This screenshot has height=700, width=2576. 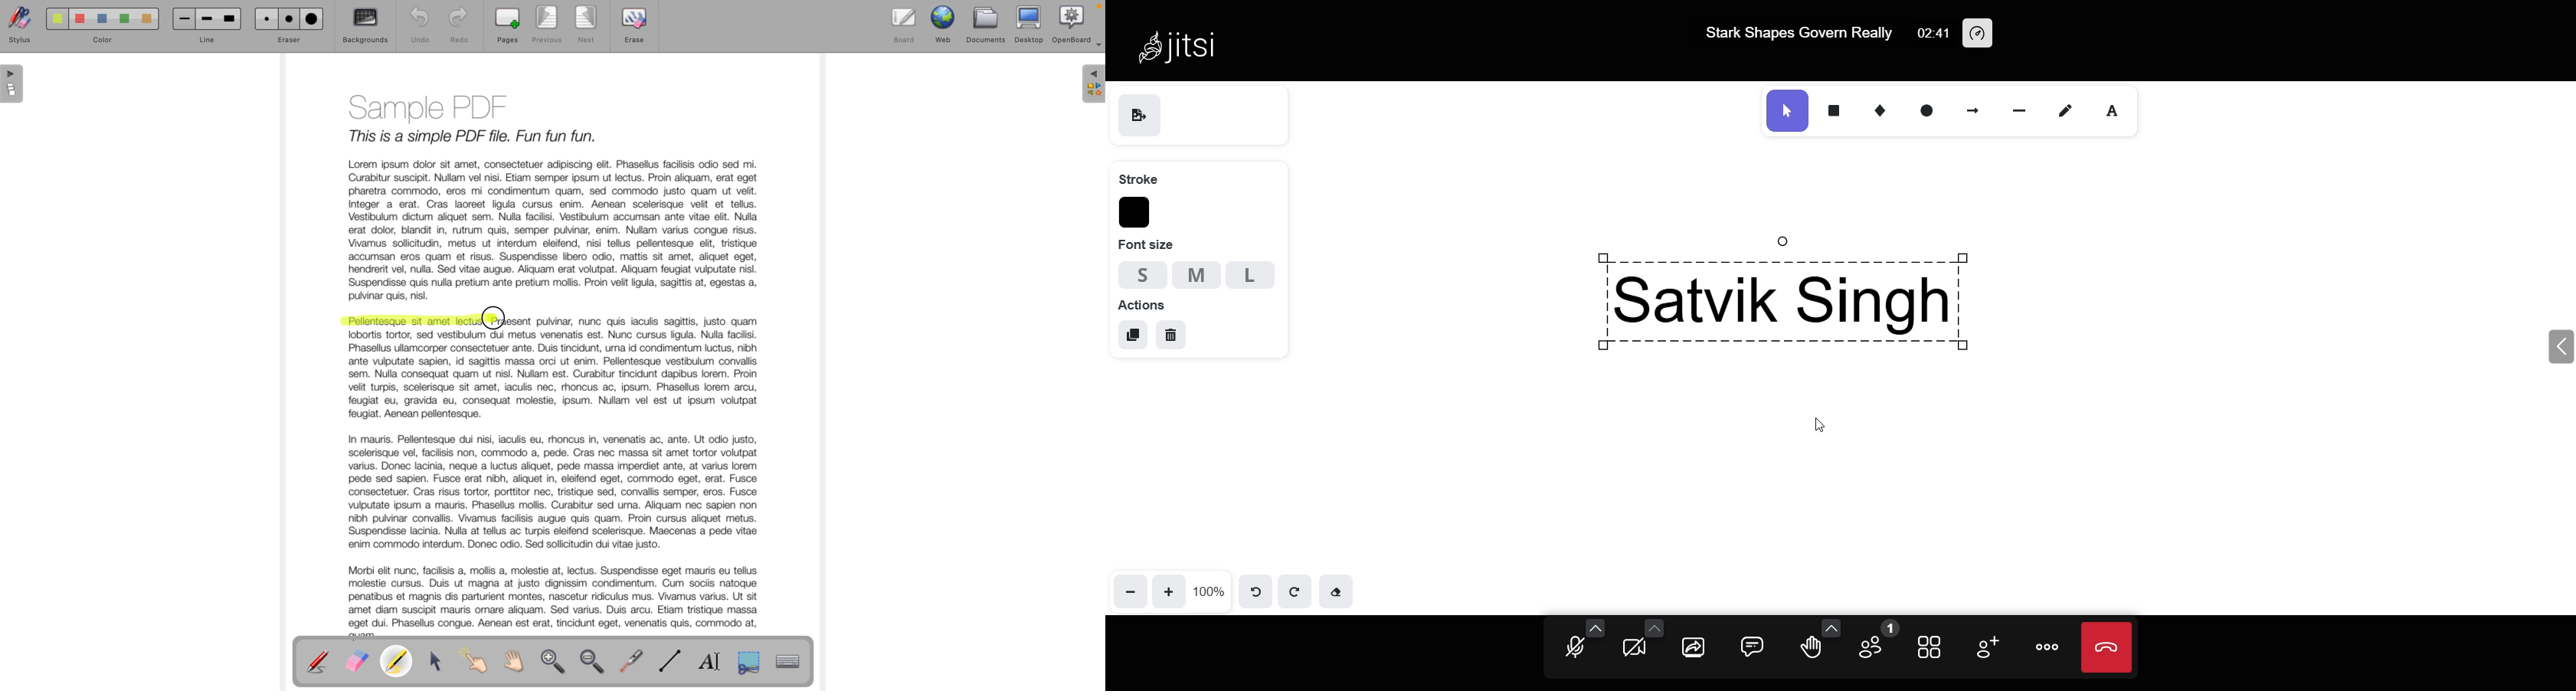 What do you see at coordinates (1336, 590) in the screenshot?
I see `eraser` at bounding box center [1336, 590].